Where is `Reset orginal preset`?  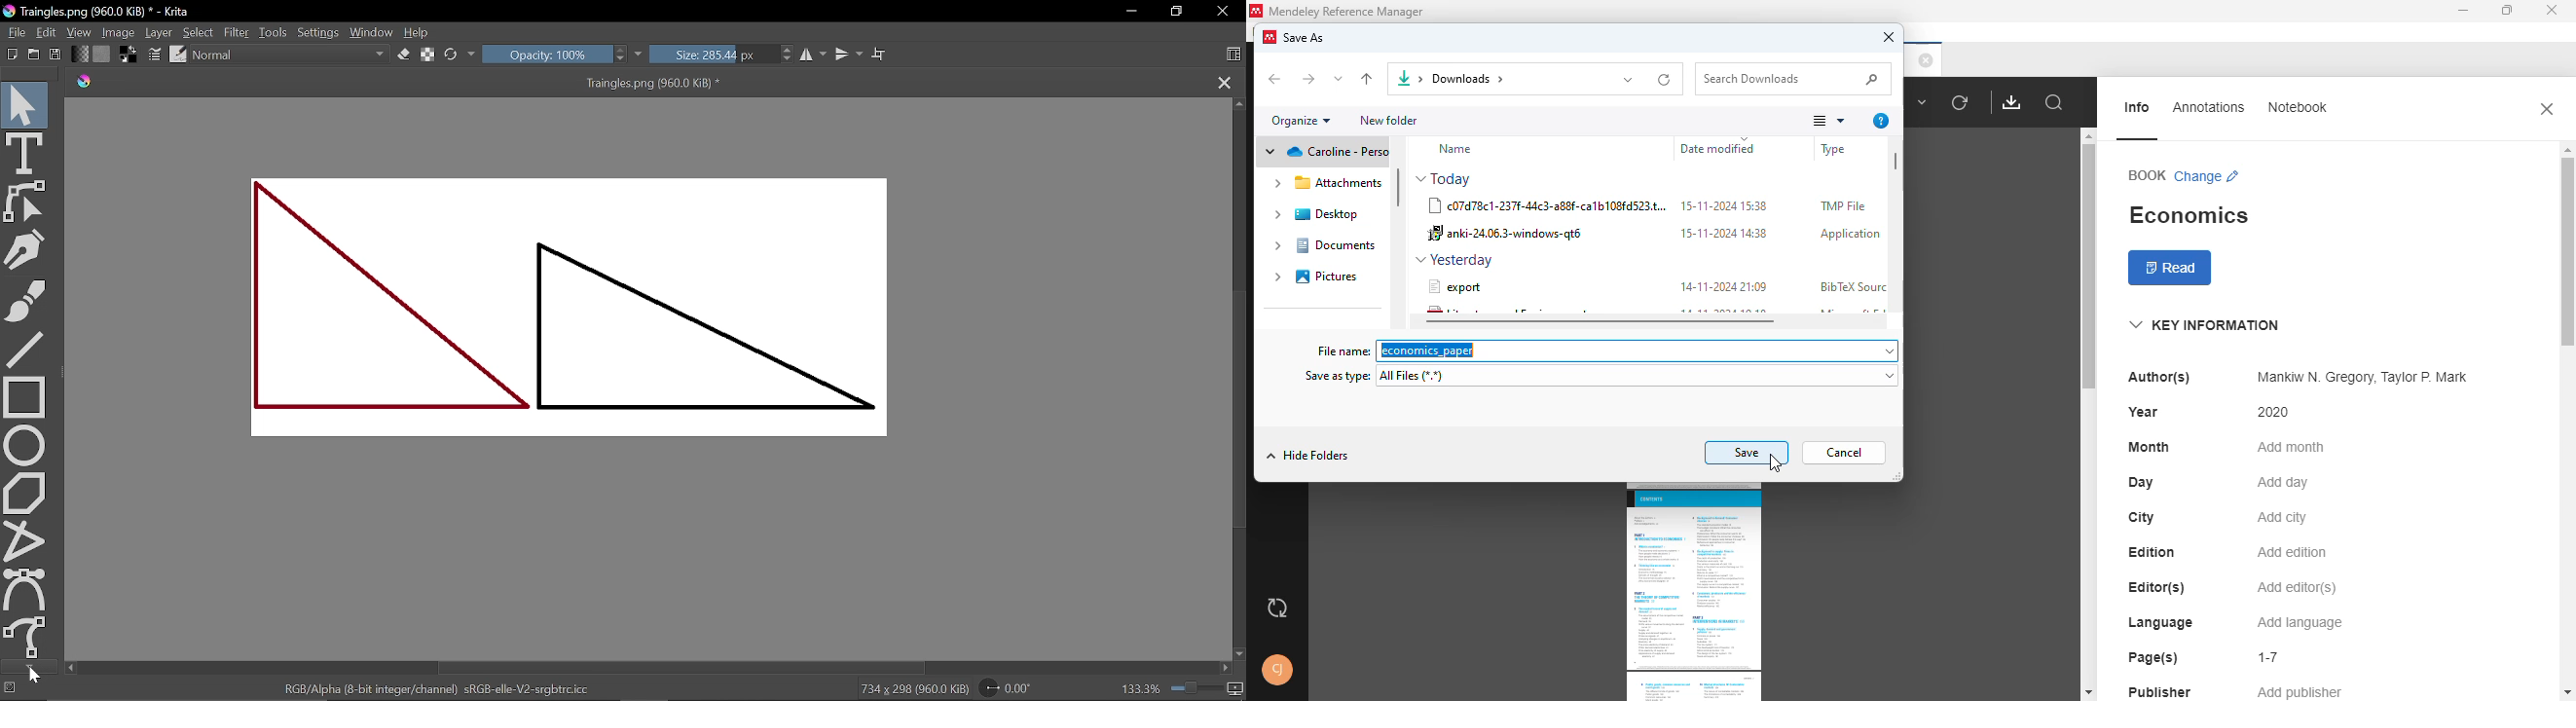
Reset orginal preset is located at coordinates (452, 54).